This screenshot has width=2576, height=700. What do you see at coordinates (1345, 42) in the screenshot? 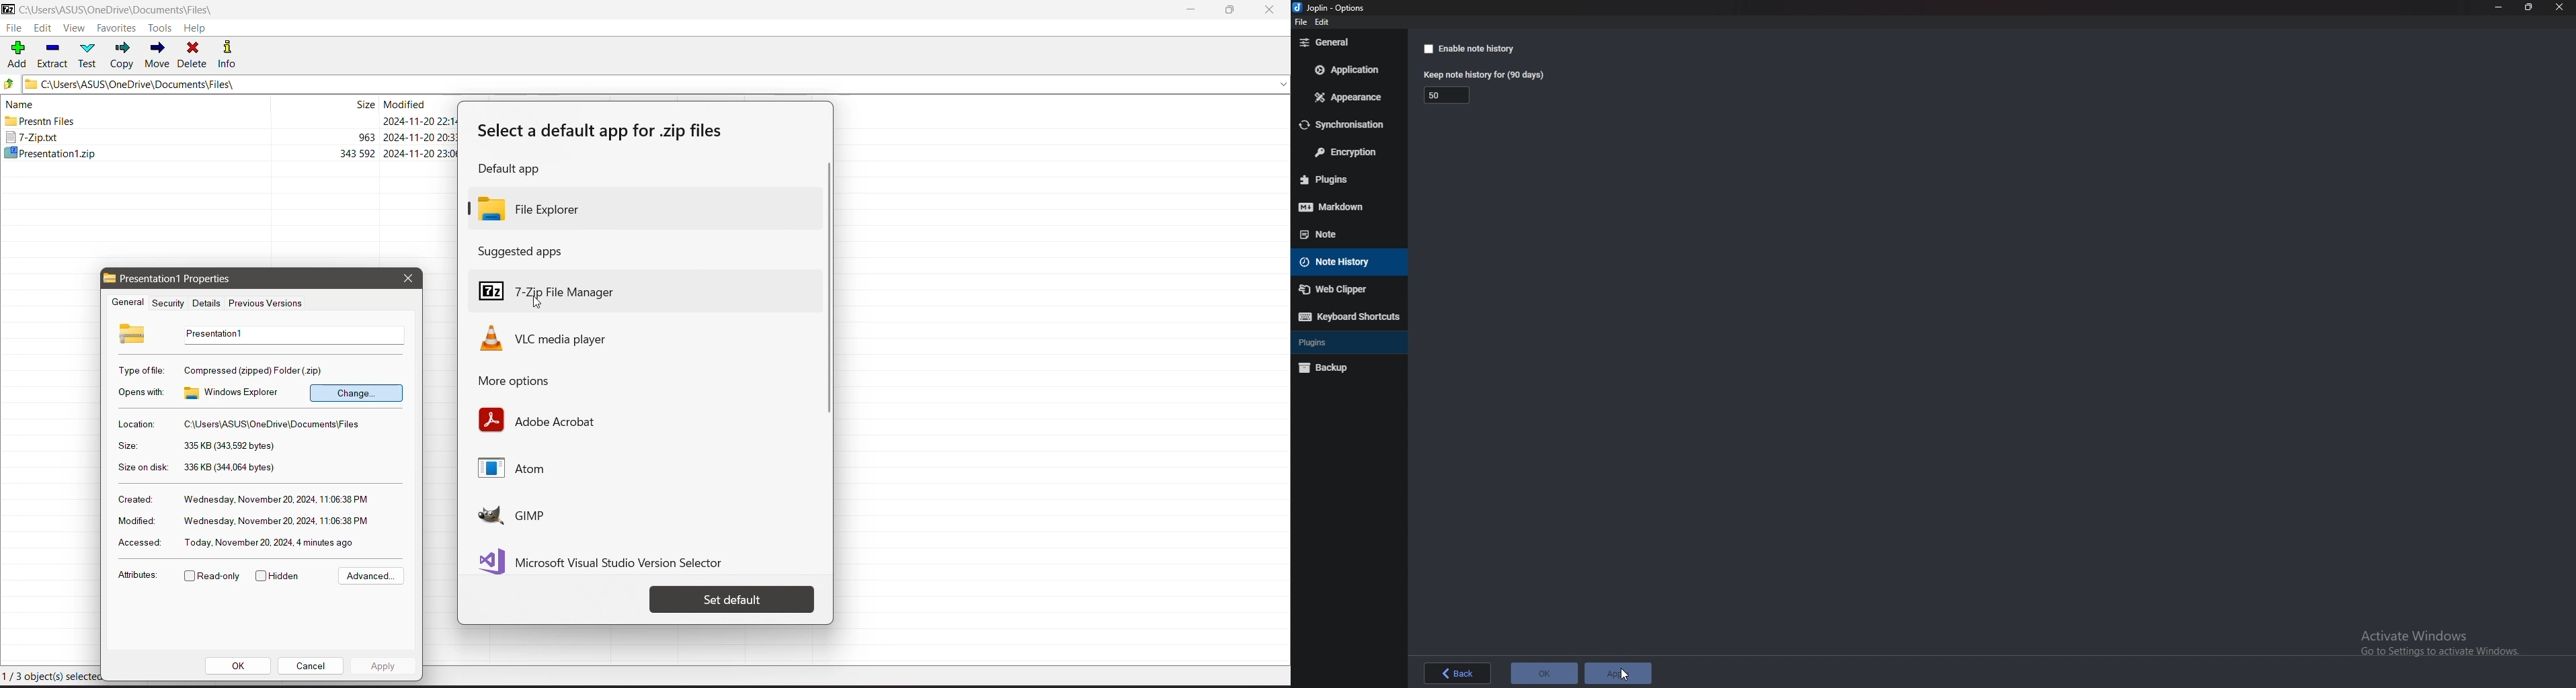
I see `General` at bounding box center [1345, 42].